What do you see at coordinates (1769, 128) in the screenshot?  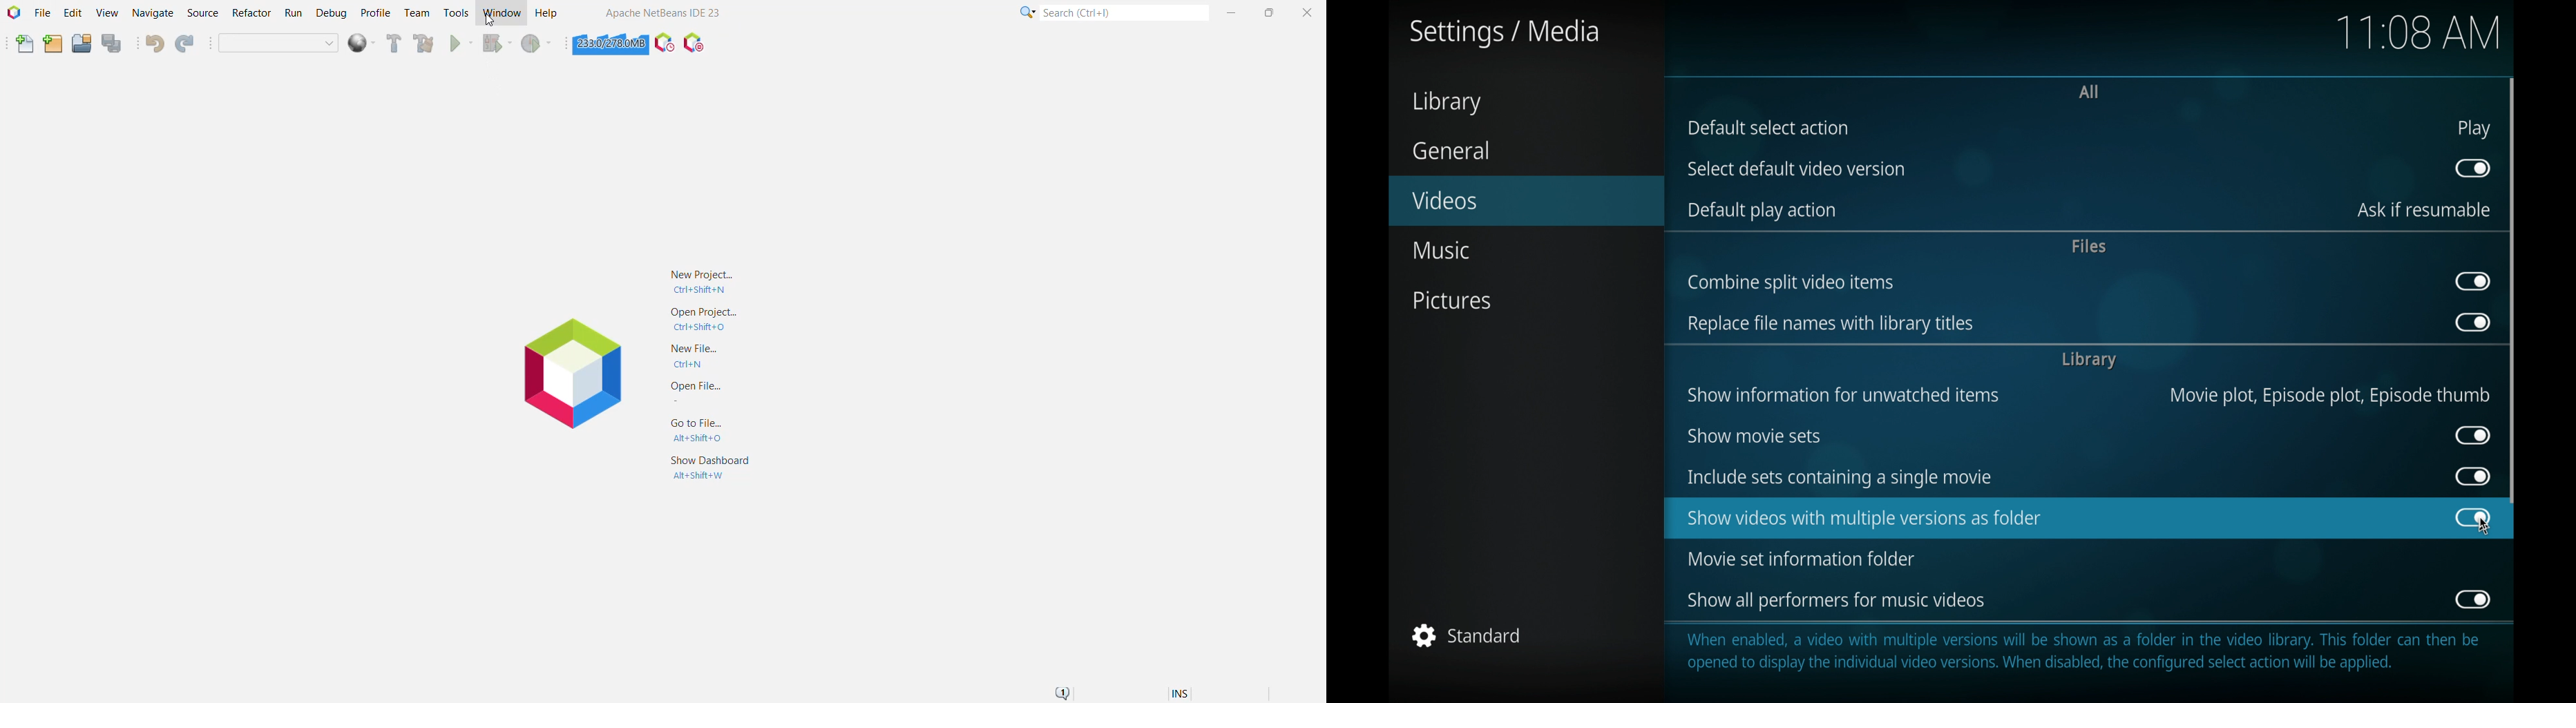 I see `default select action` at bounding box center [1769, 128].